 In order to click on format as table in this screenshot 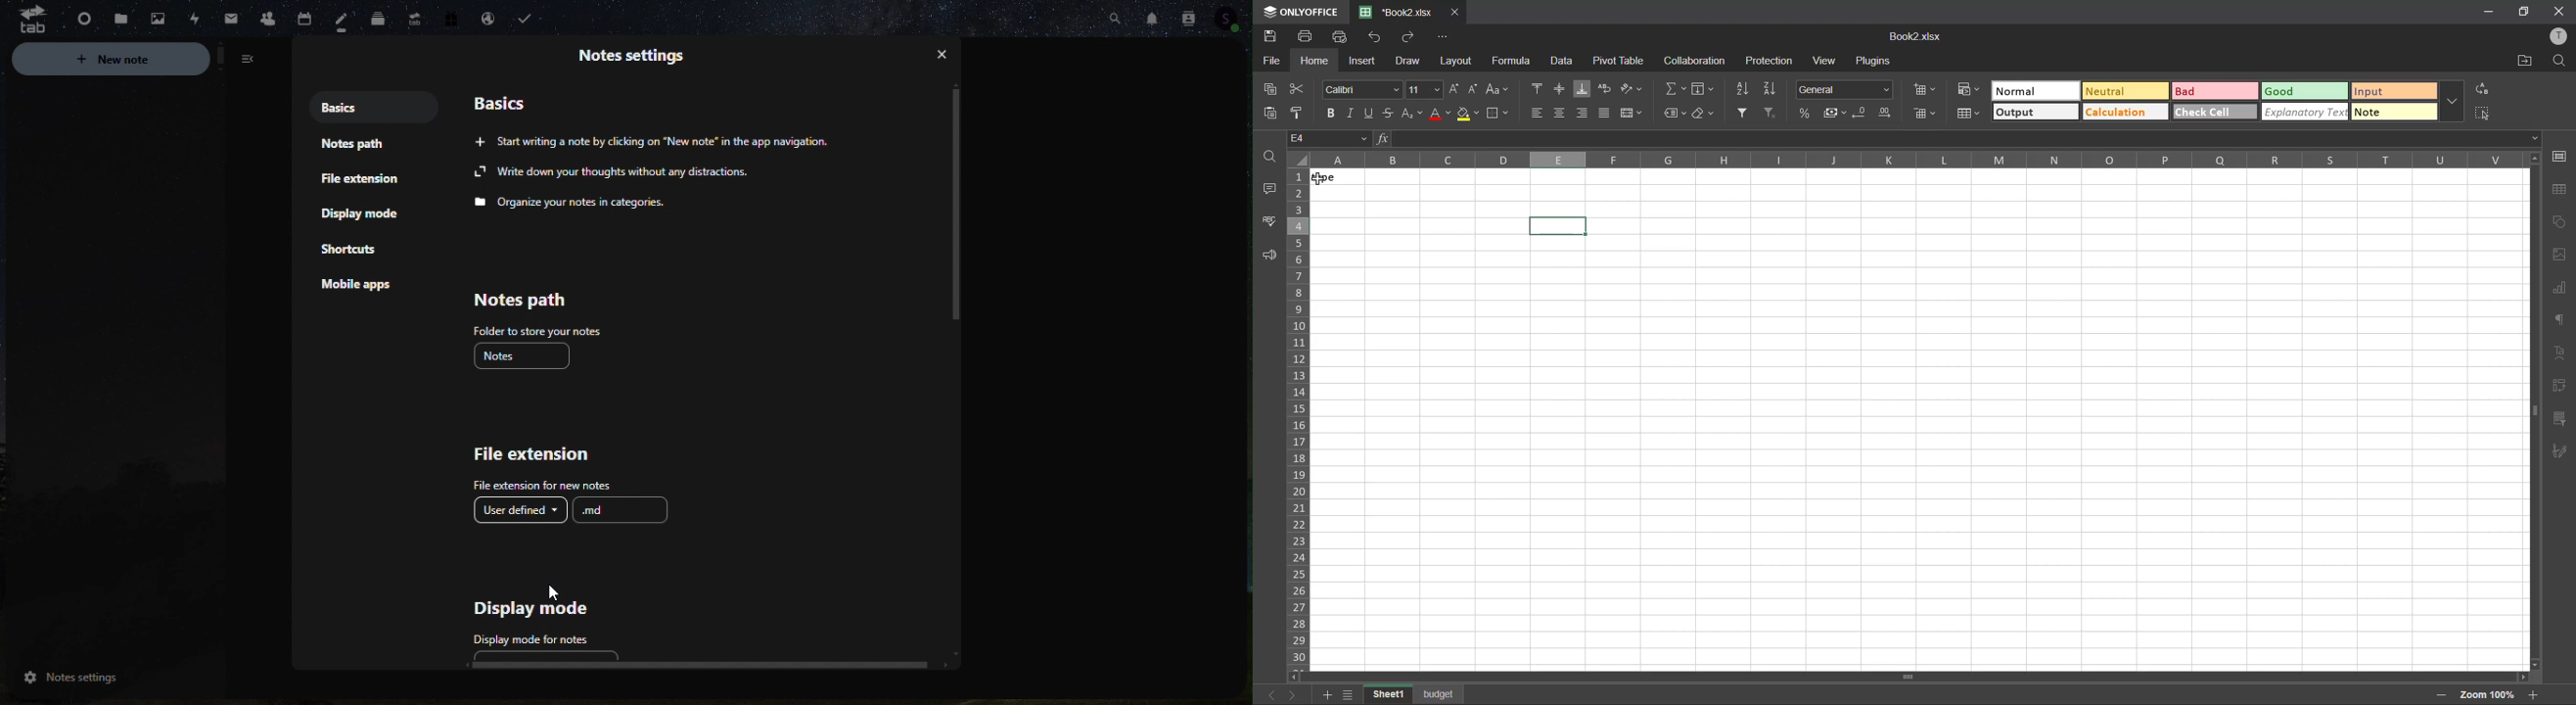, I will do `click(1968, 114)`.